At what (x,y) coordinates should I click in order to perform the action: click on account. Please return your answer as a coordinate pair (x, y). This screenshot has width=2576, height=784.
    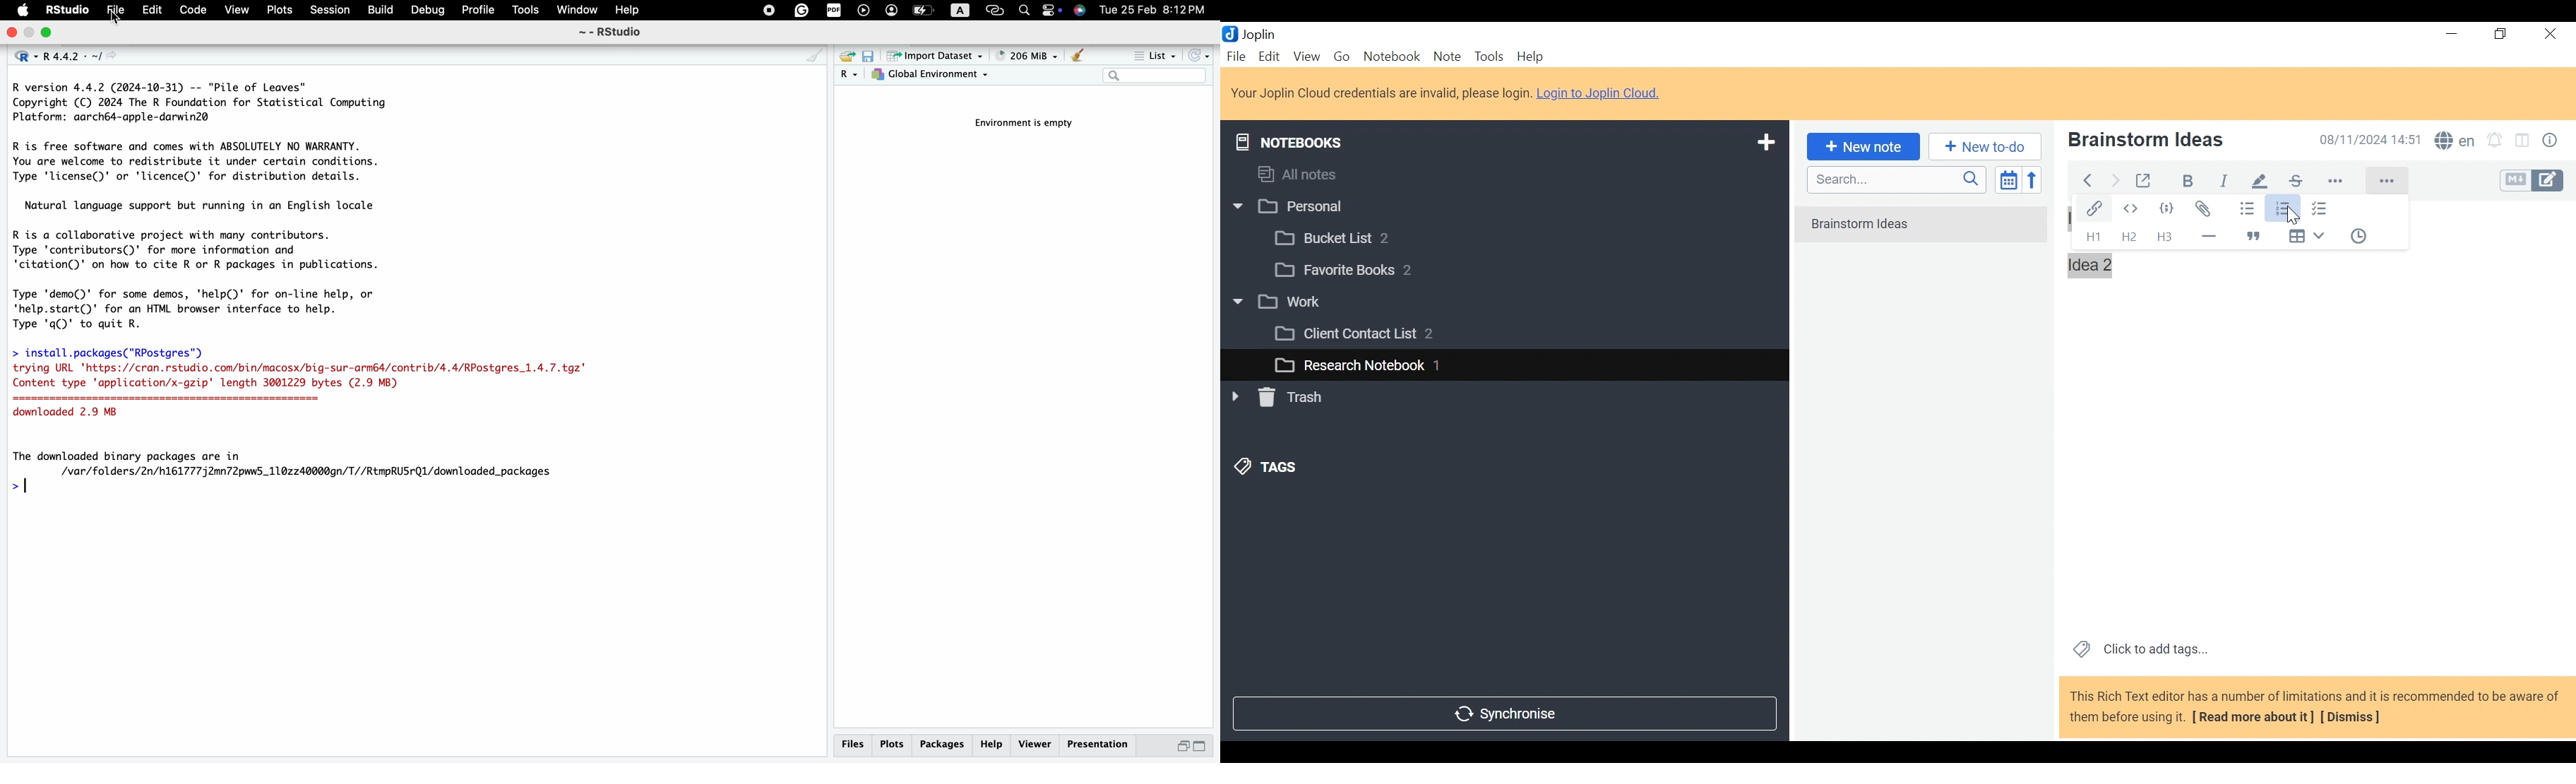
    Looking at the image, I should click on (891, 11).